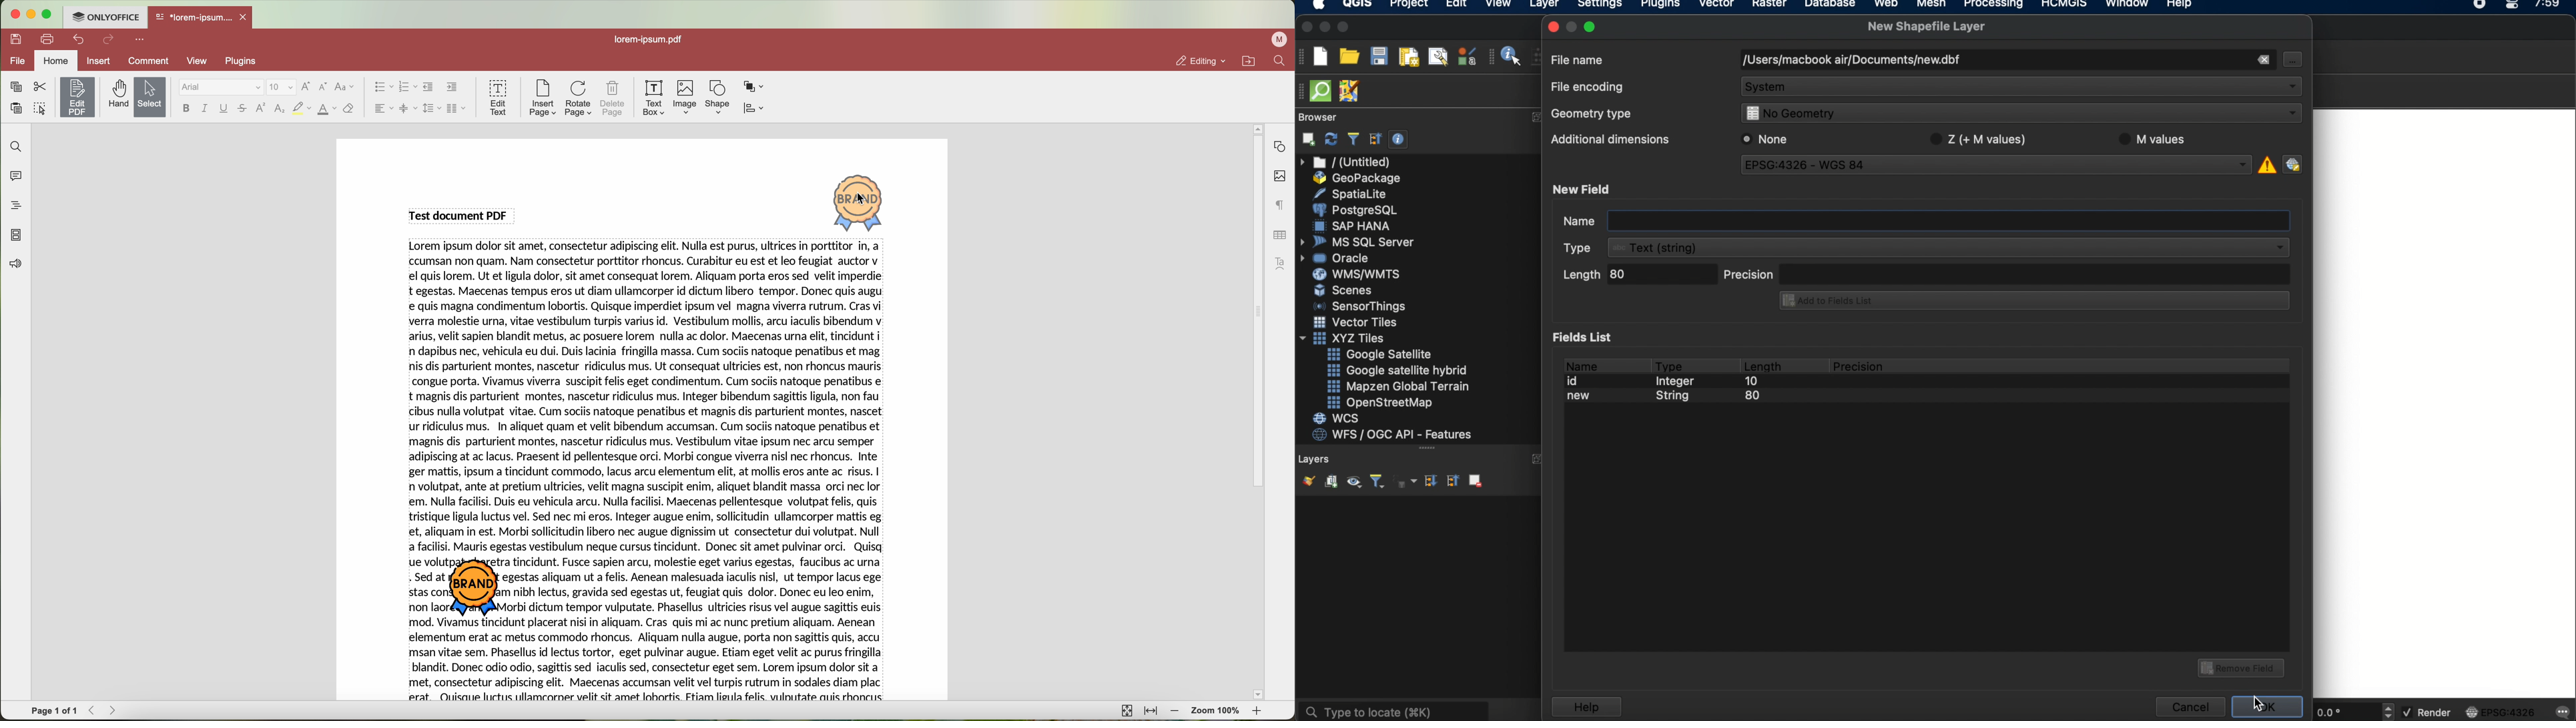 This screenshot has height=728, width=2576. Describe the element at coordinates (15, 235) in the screenshot. I see `page thumbnails` at that location.